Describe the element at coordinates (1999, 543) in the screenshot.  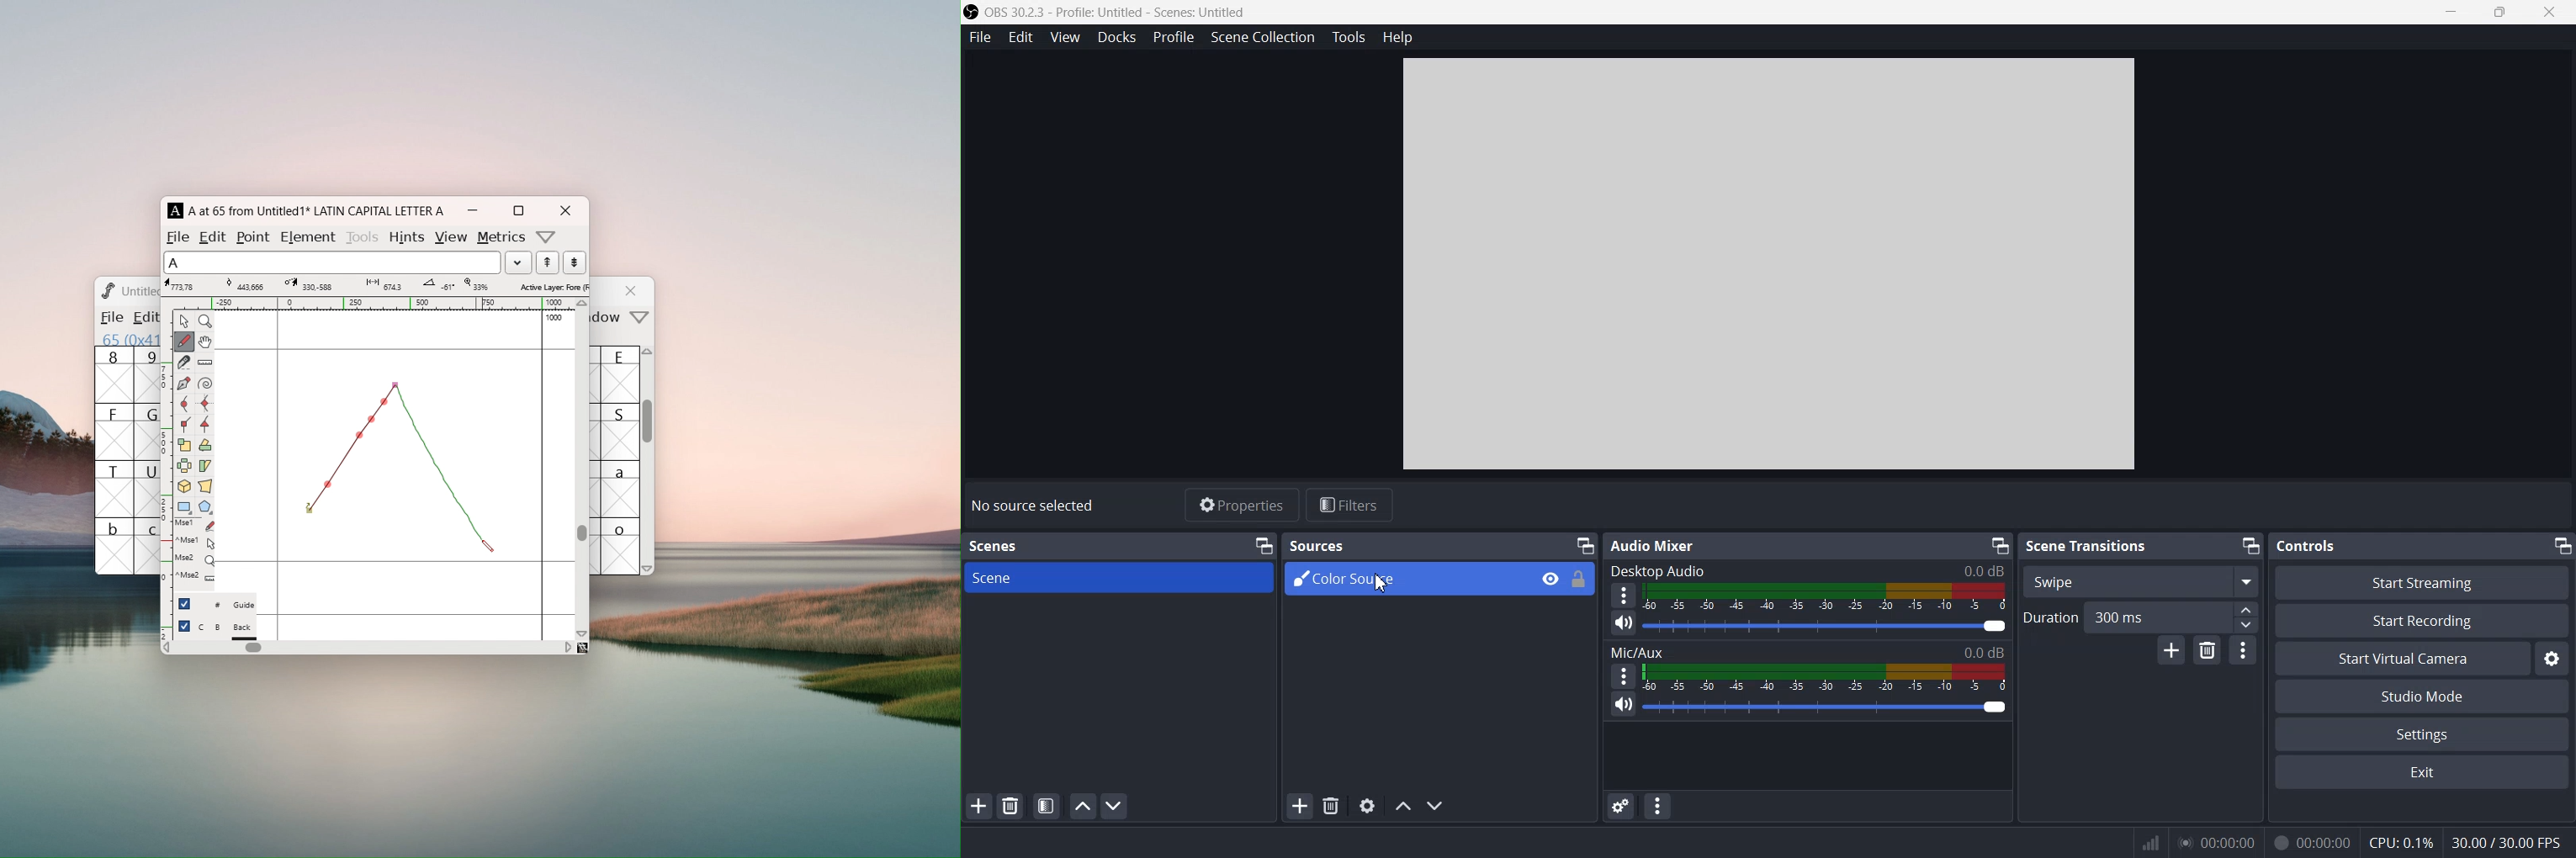
I see `Minimize` at that location.